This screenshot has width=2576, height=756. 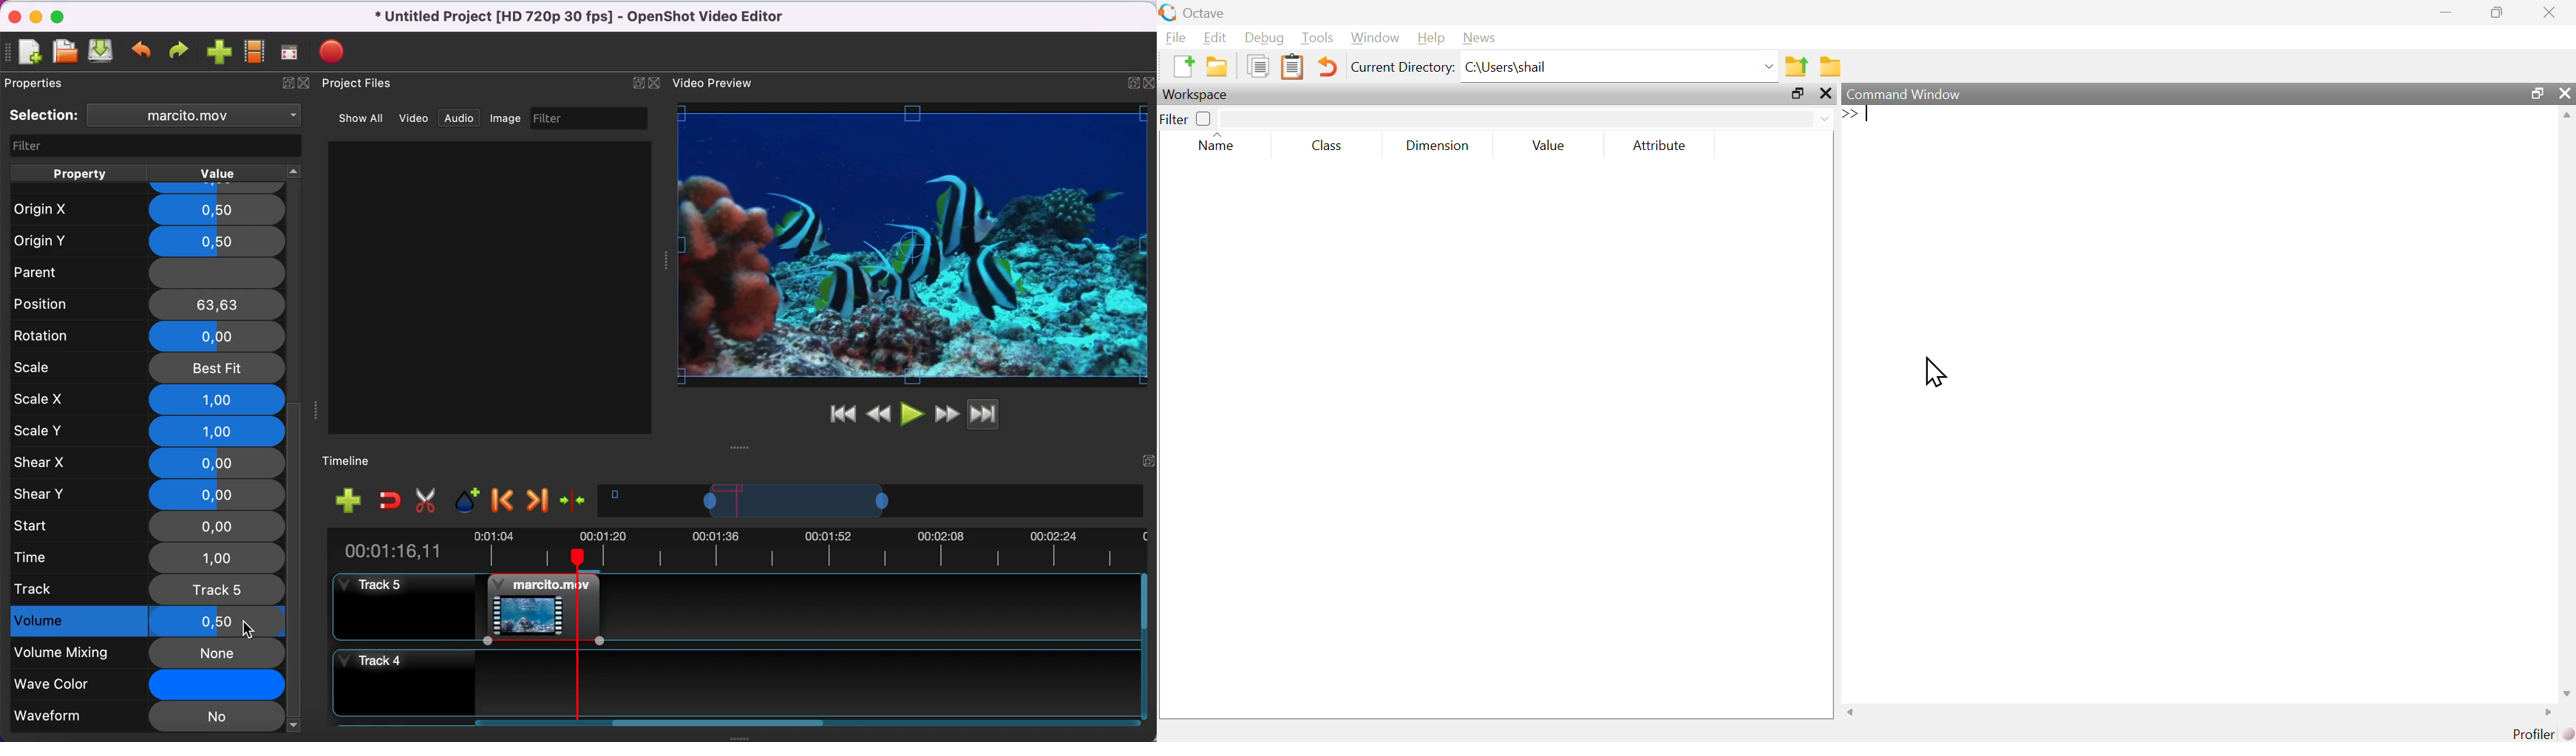 What do you see at coordinates (2498, 12) in the screenshot?
I see `maximize` at bounding box center [2498, 12].